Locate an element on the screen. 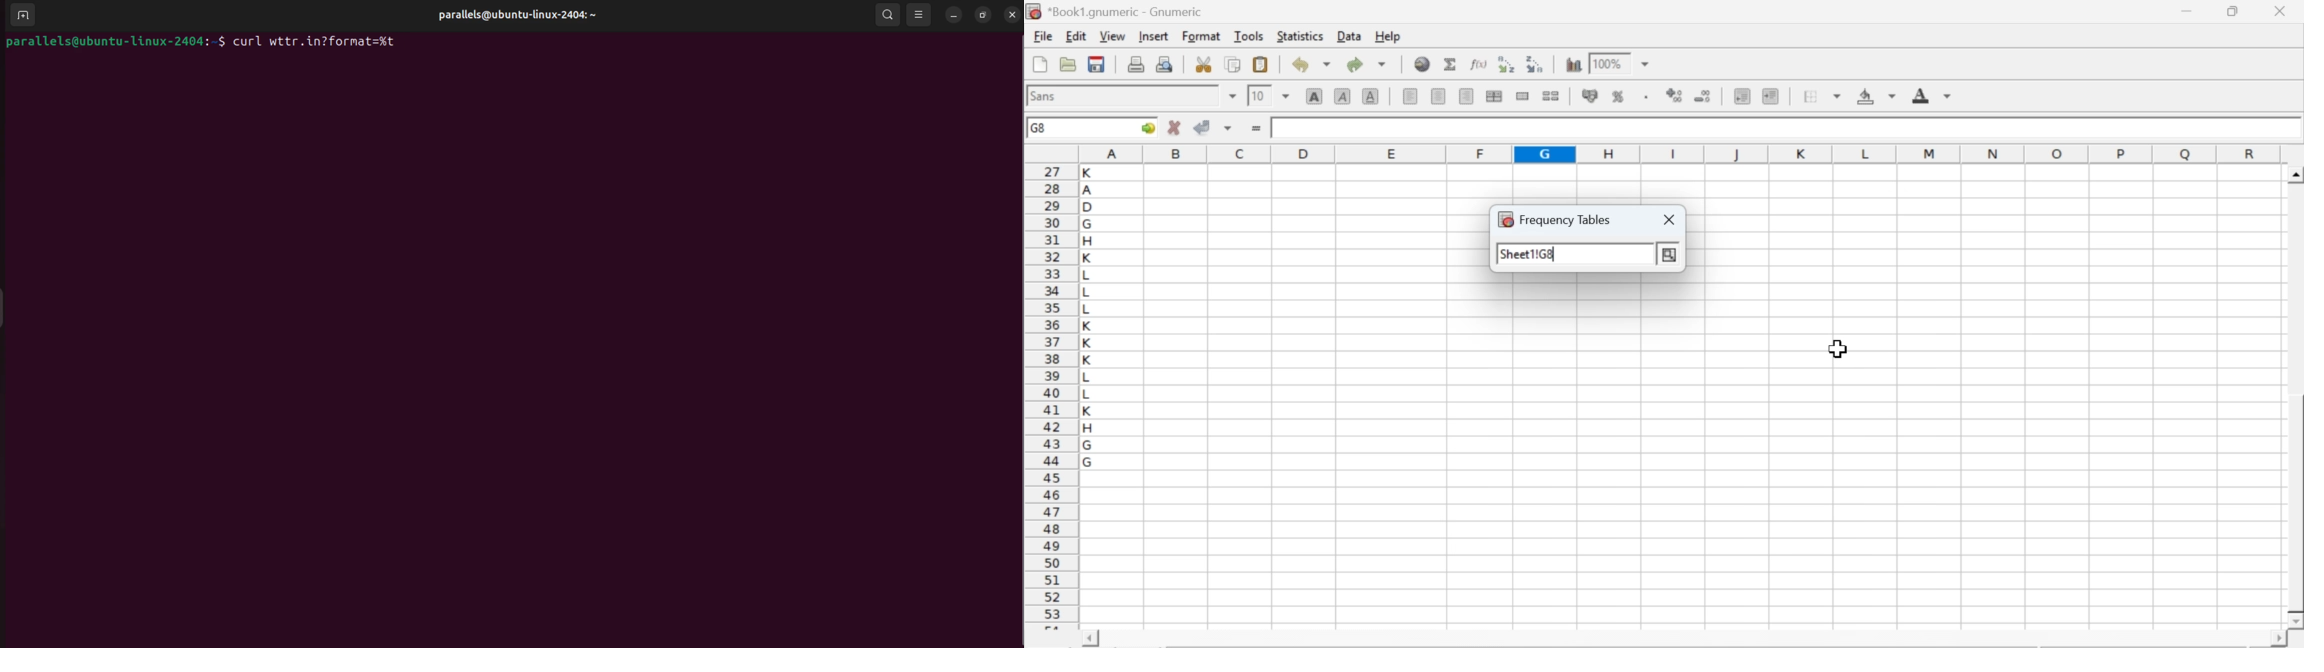  help is located at coordinates (1390, 37).